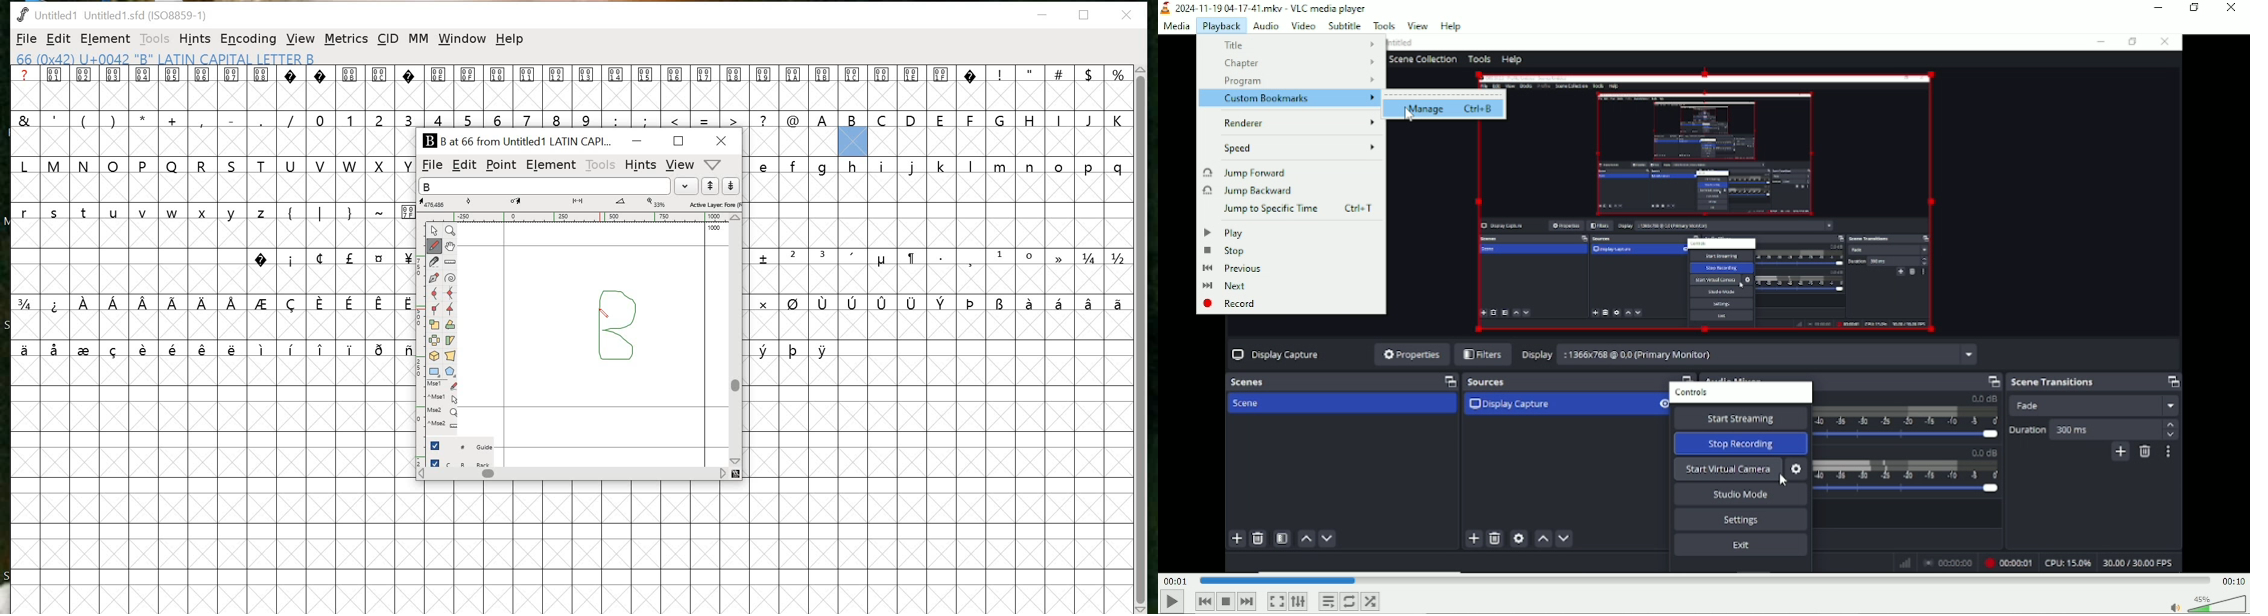 This screenshot has height=616, width=2268. I want to click on minimize, so click(1046, 16).